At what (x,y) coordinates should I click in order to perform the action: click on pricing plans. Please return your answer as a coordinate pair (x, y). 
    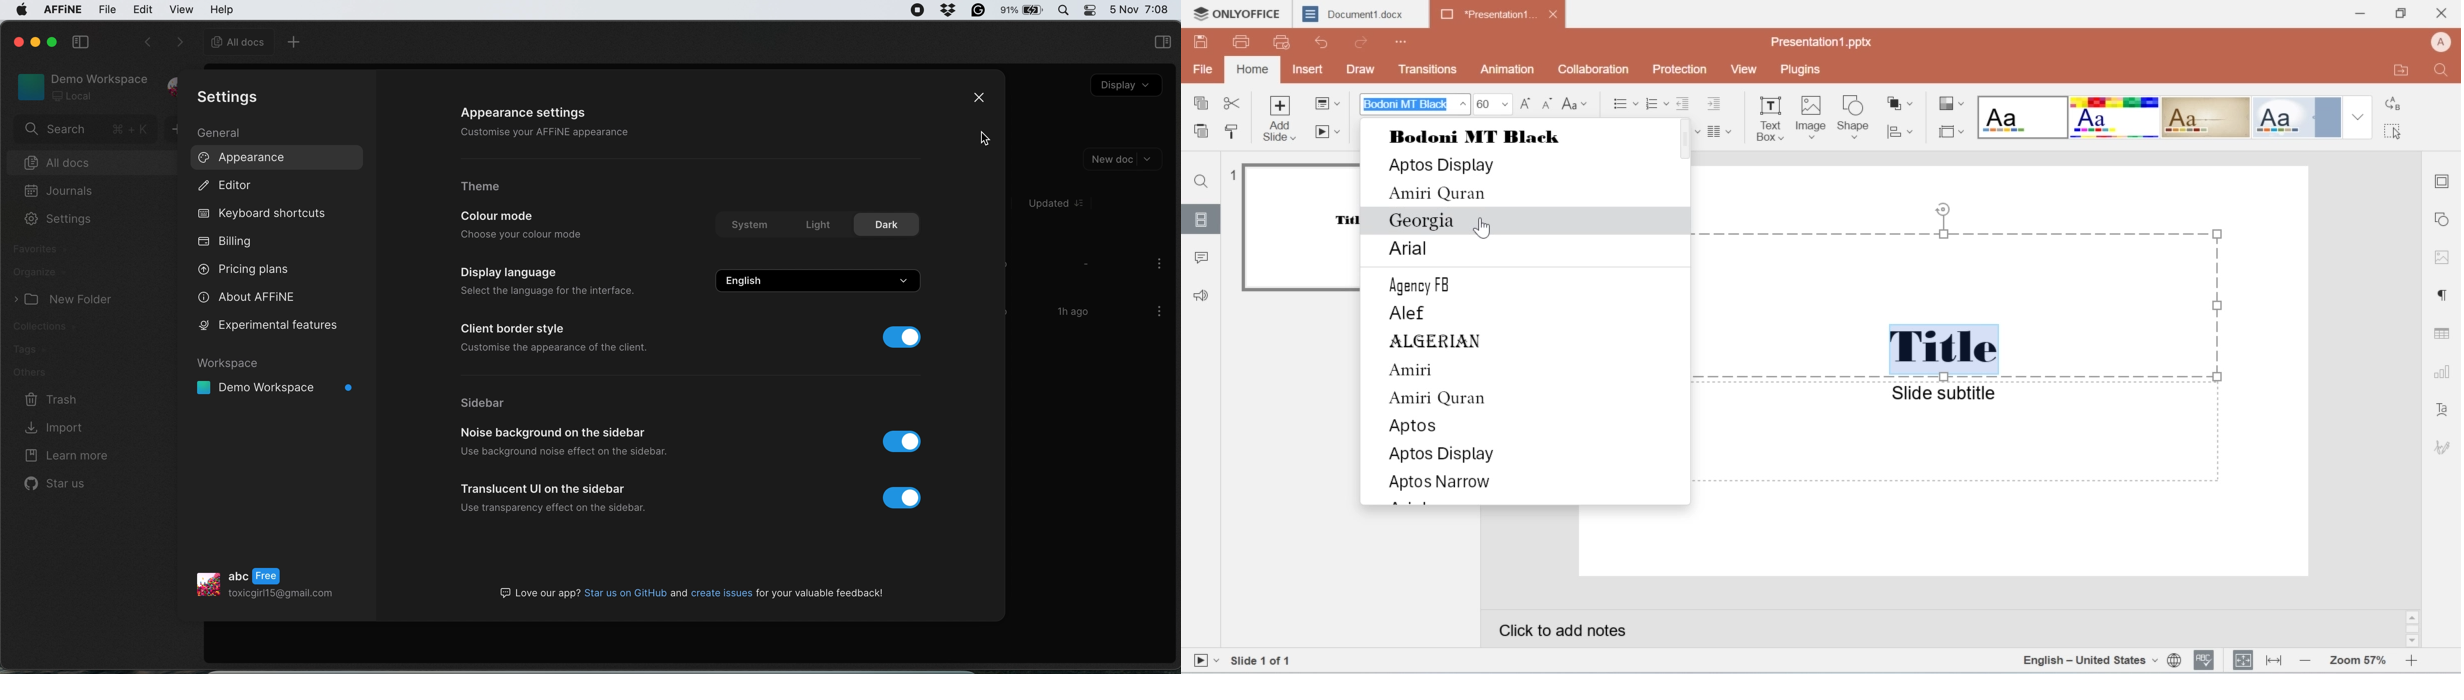
    Looking at the image, I should click on (245, 272).